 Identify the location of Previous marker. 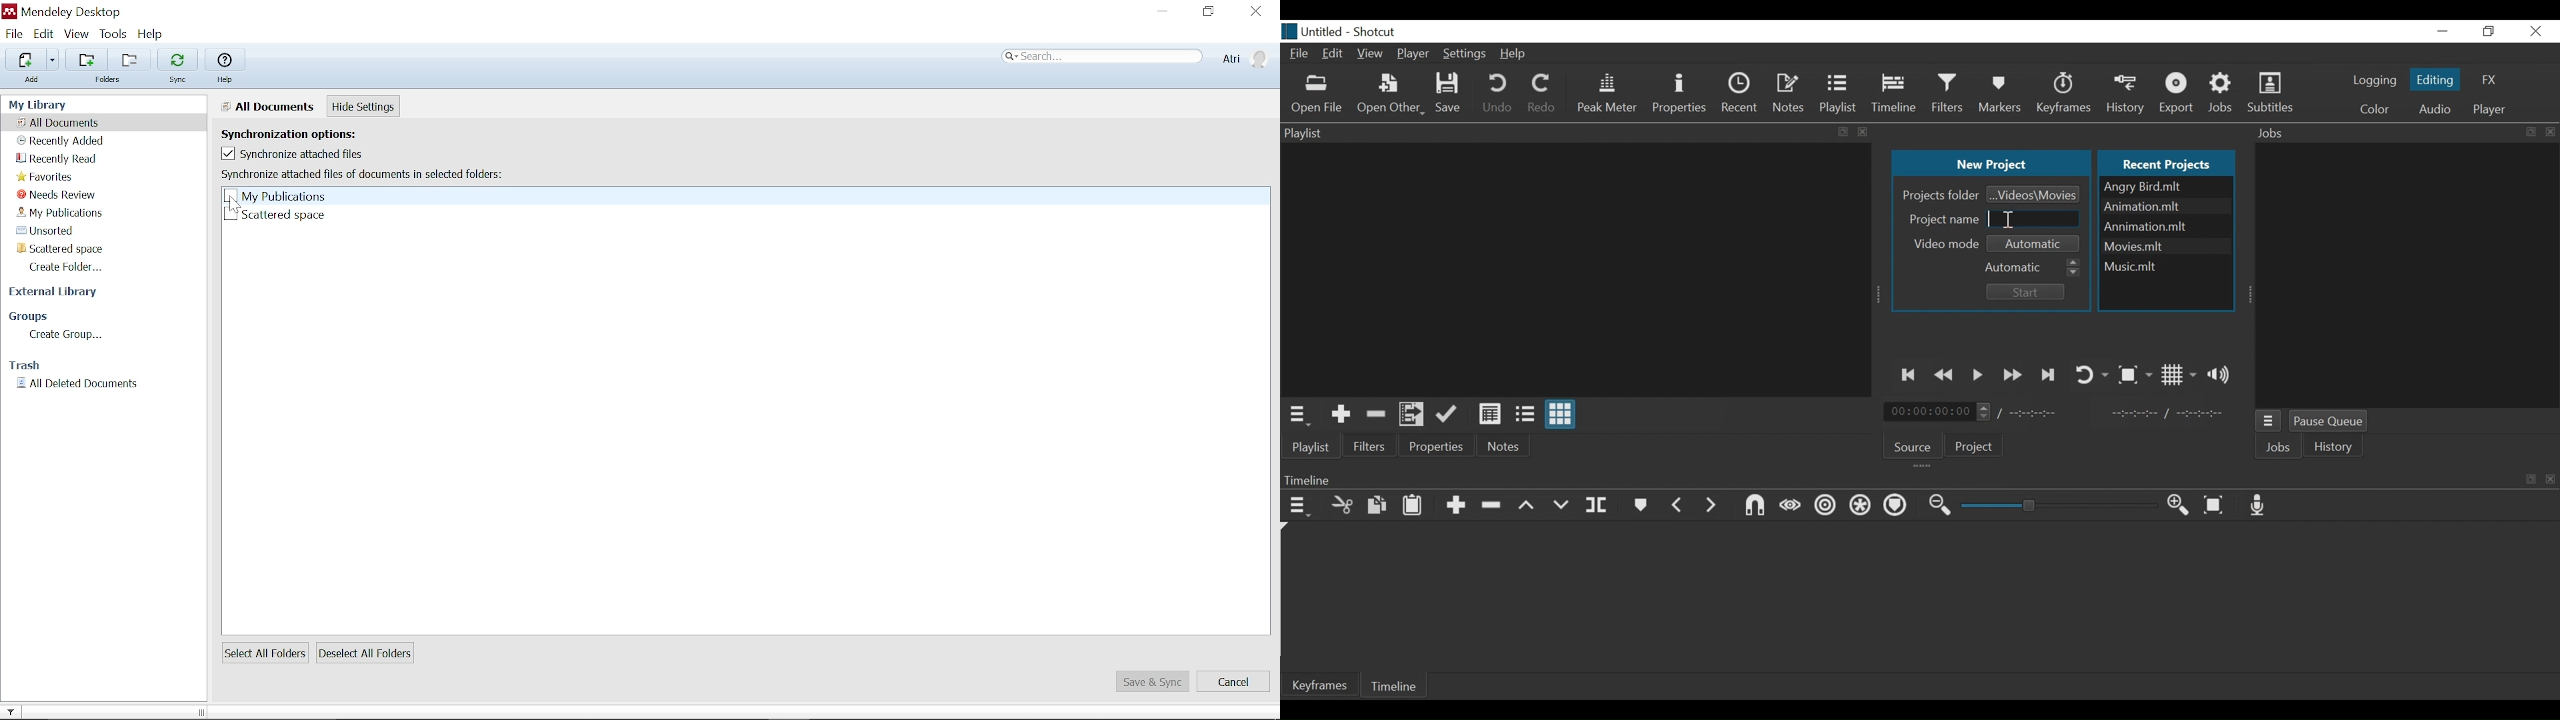
(1677, 503).